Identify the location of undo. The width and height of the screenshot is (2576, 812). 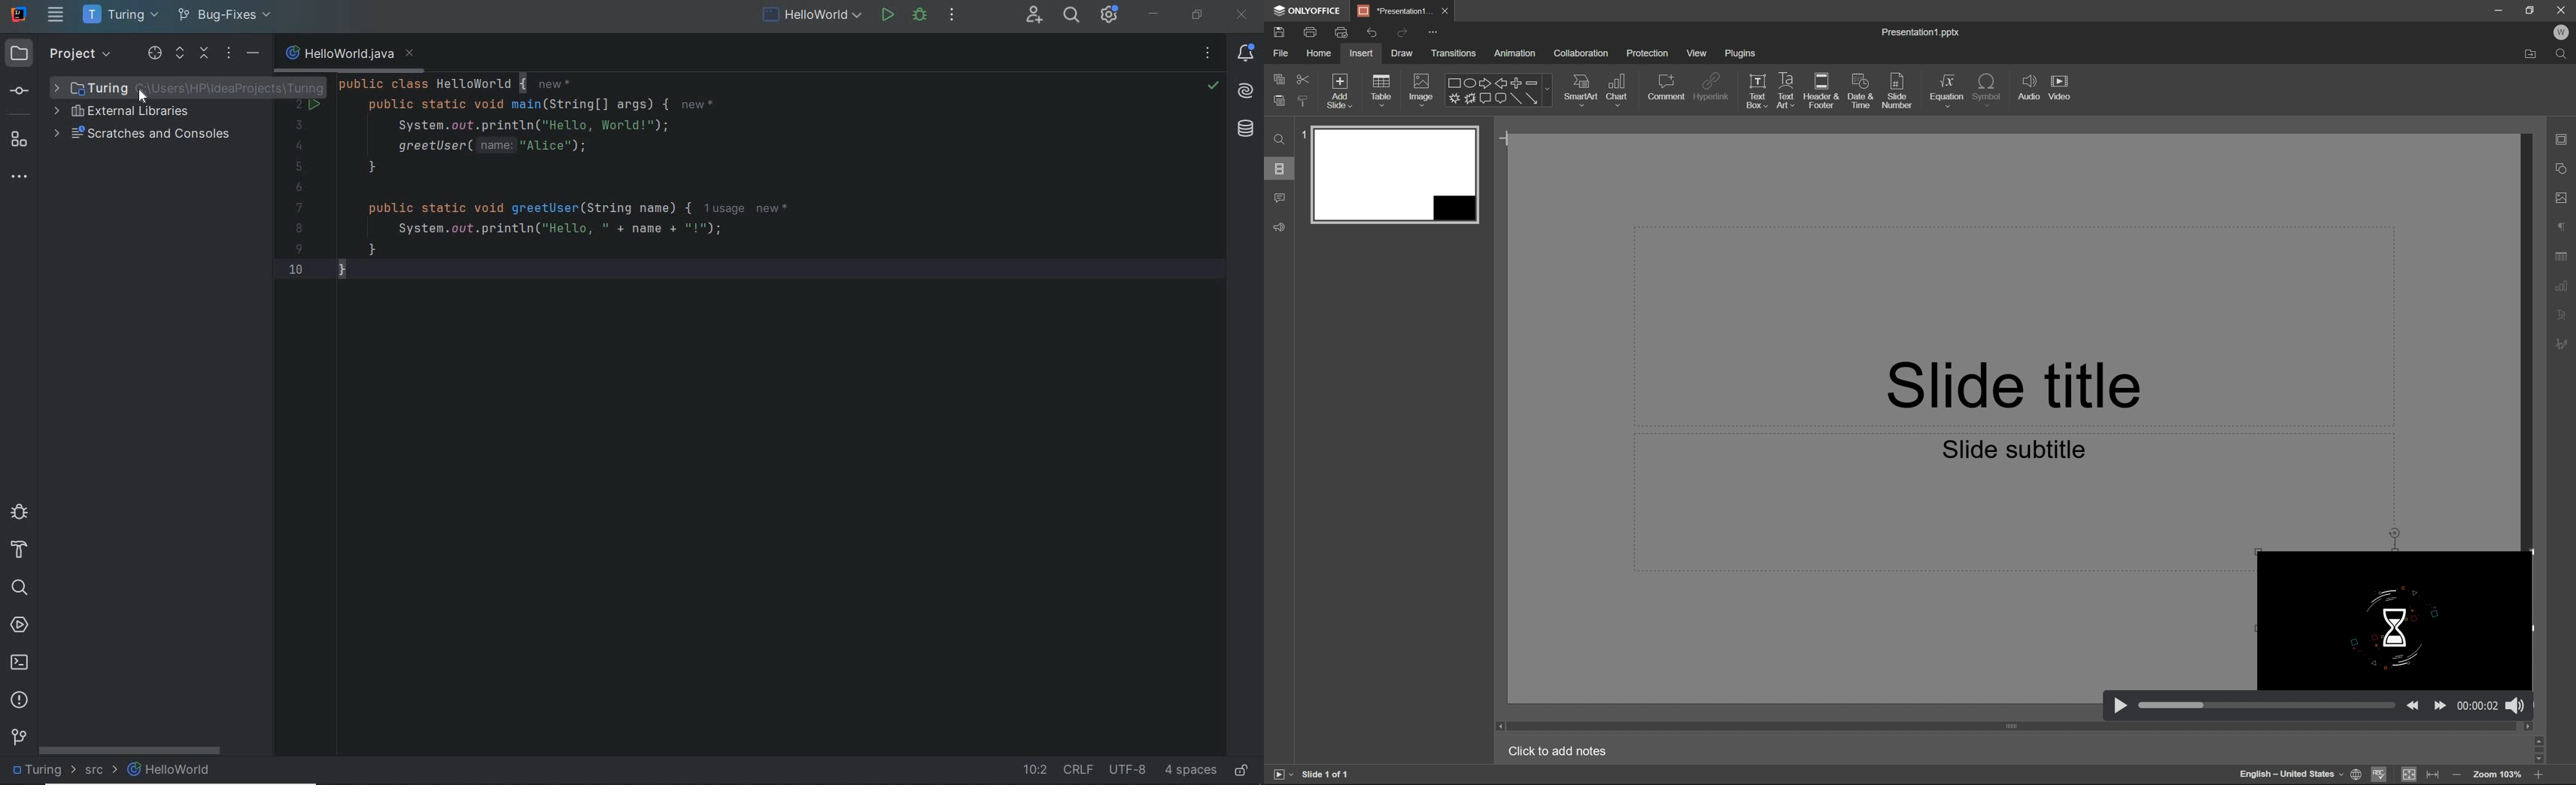
(1368, 32).